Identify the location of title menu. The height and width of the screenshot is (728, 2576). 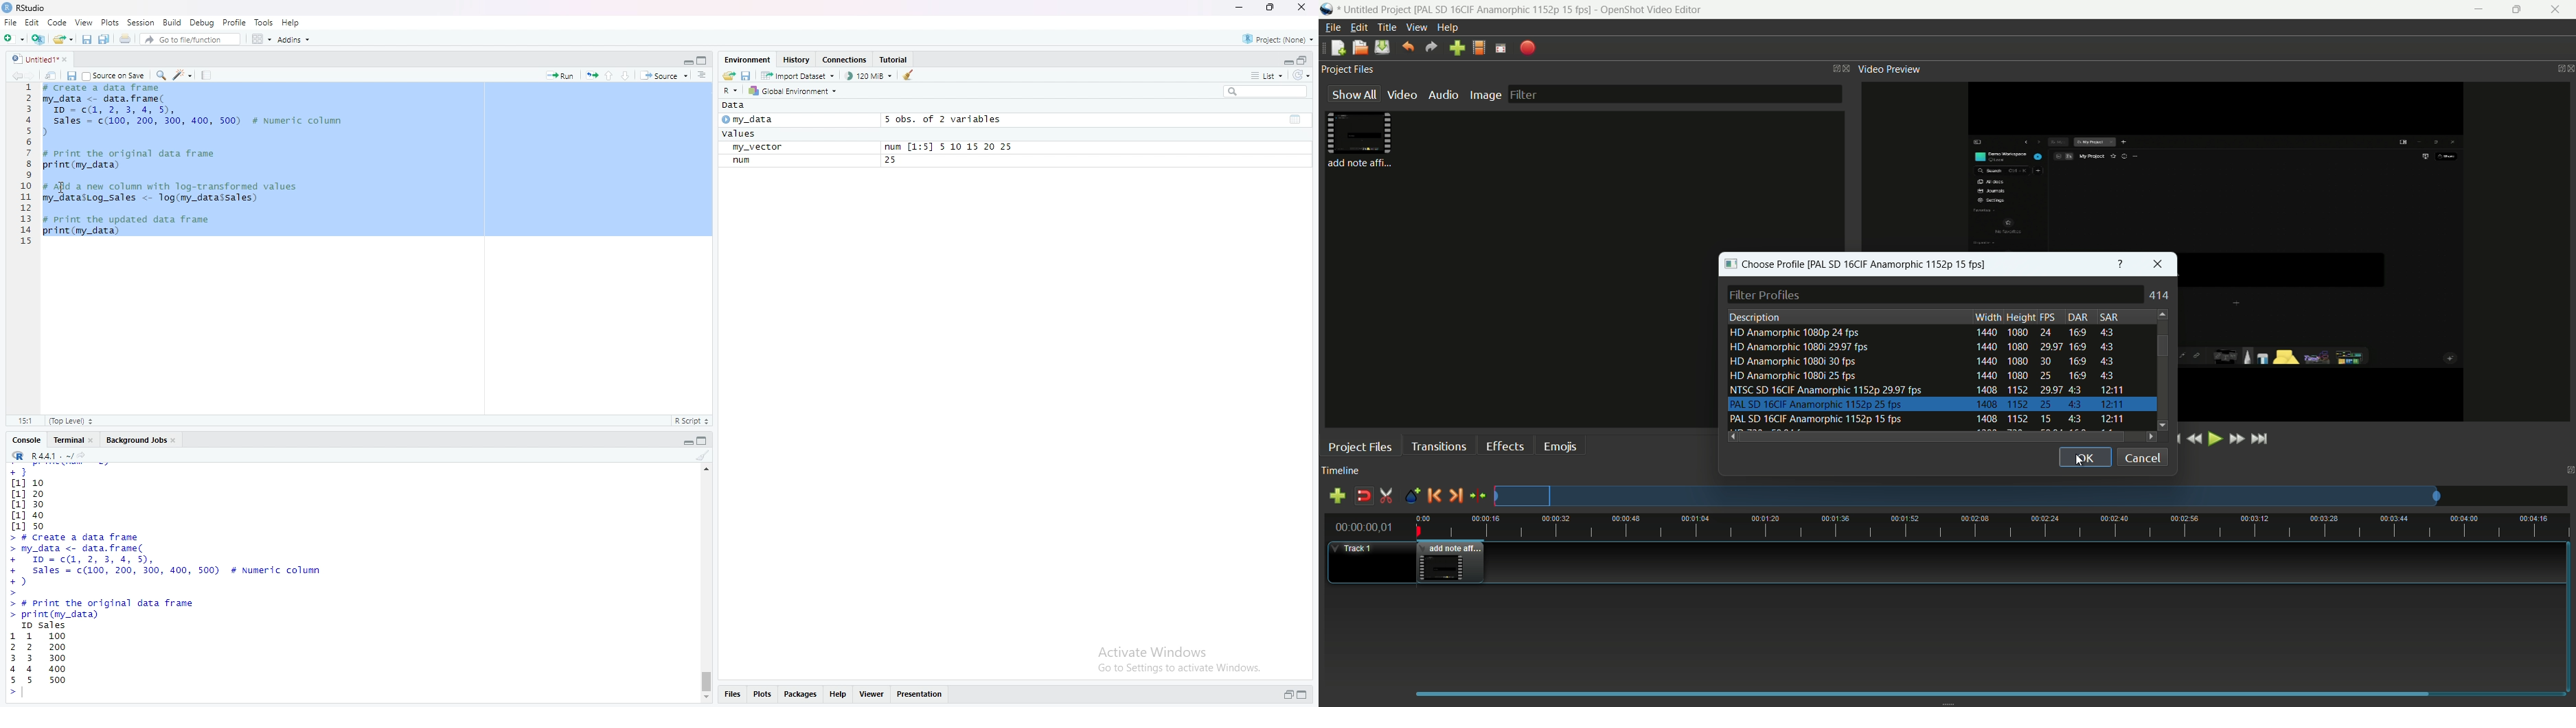
(1384, 27).